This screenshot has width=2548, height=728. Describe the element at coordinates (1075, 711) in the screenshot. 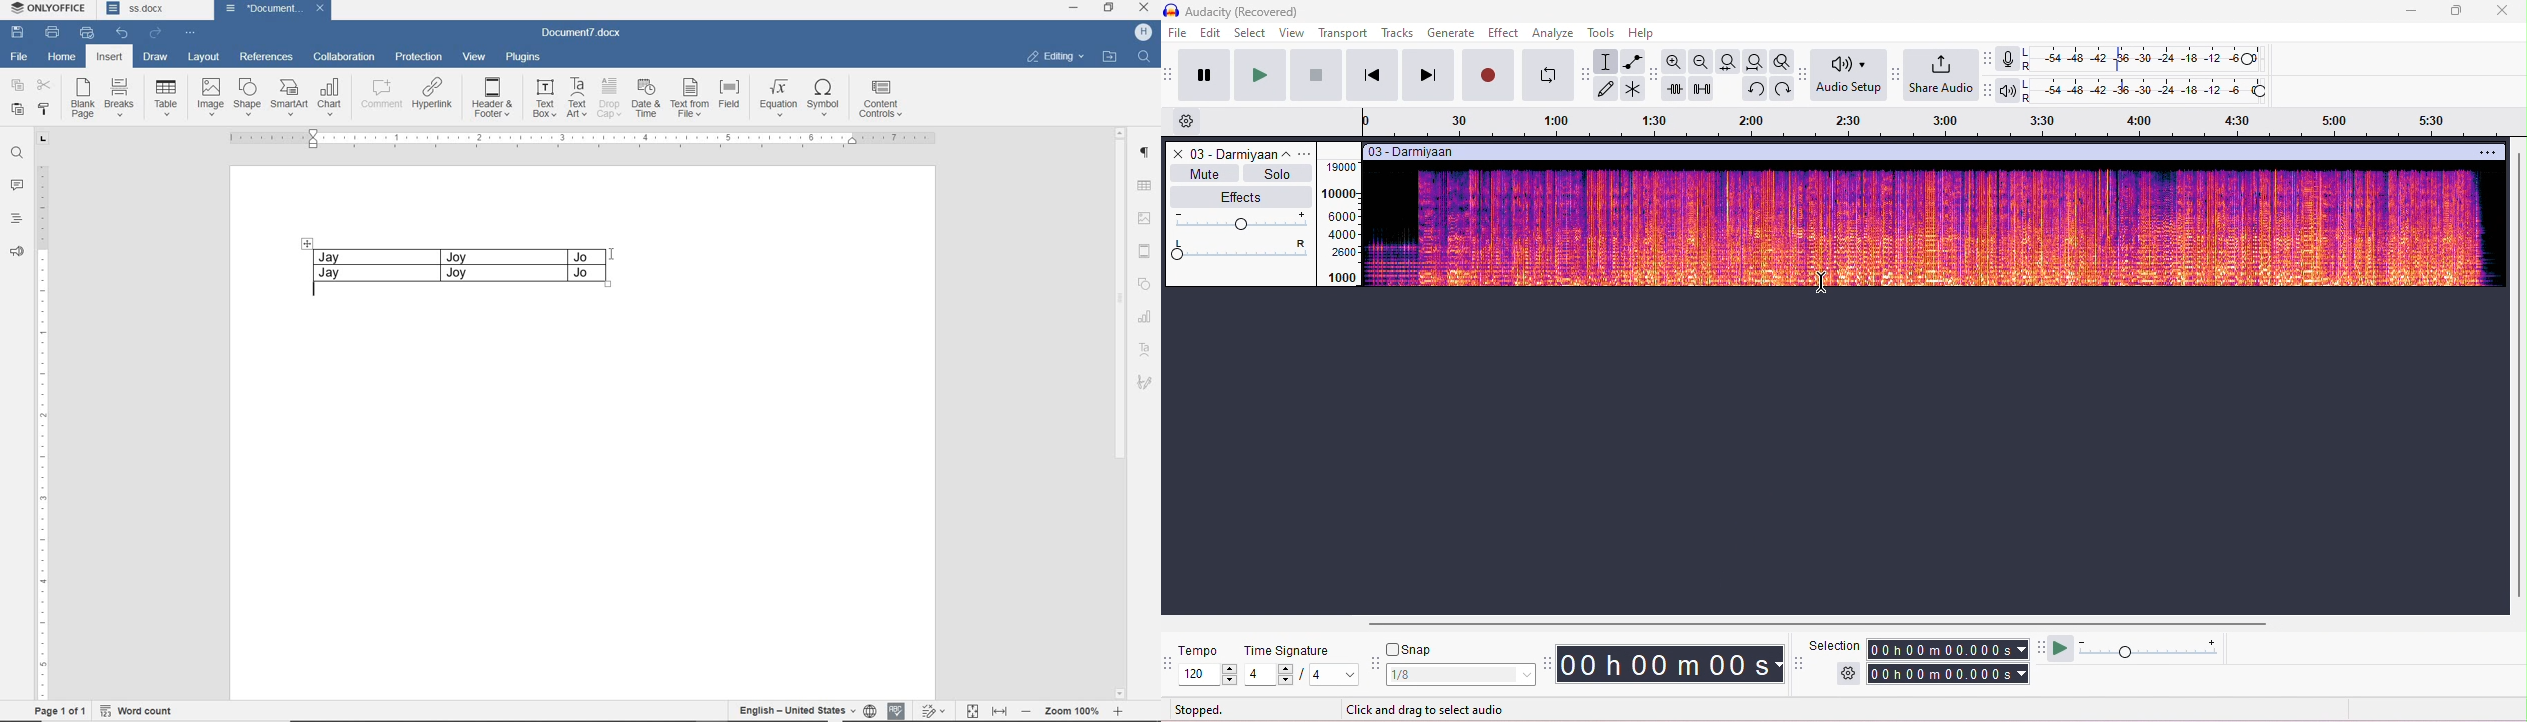

I see `ZOOM OUT OR ZOOM IN` at that location.